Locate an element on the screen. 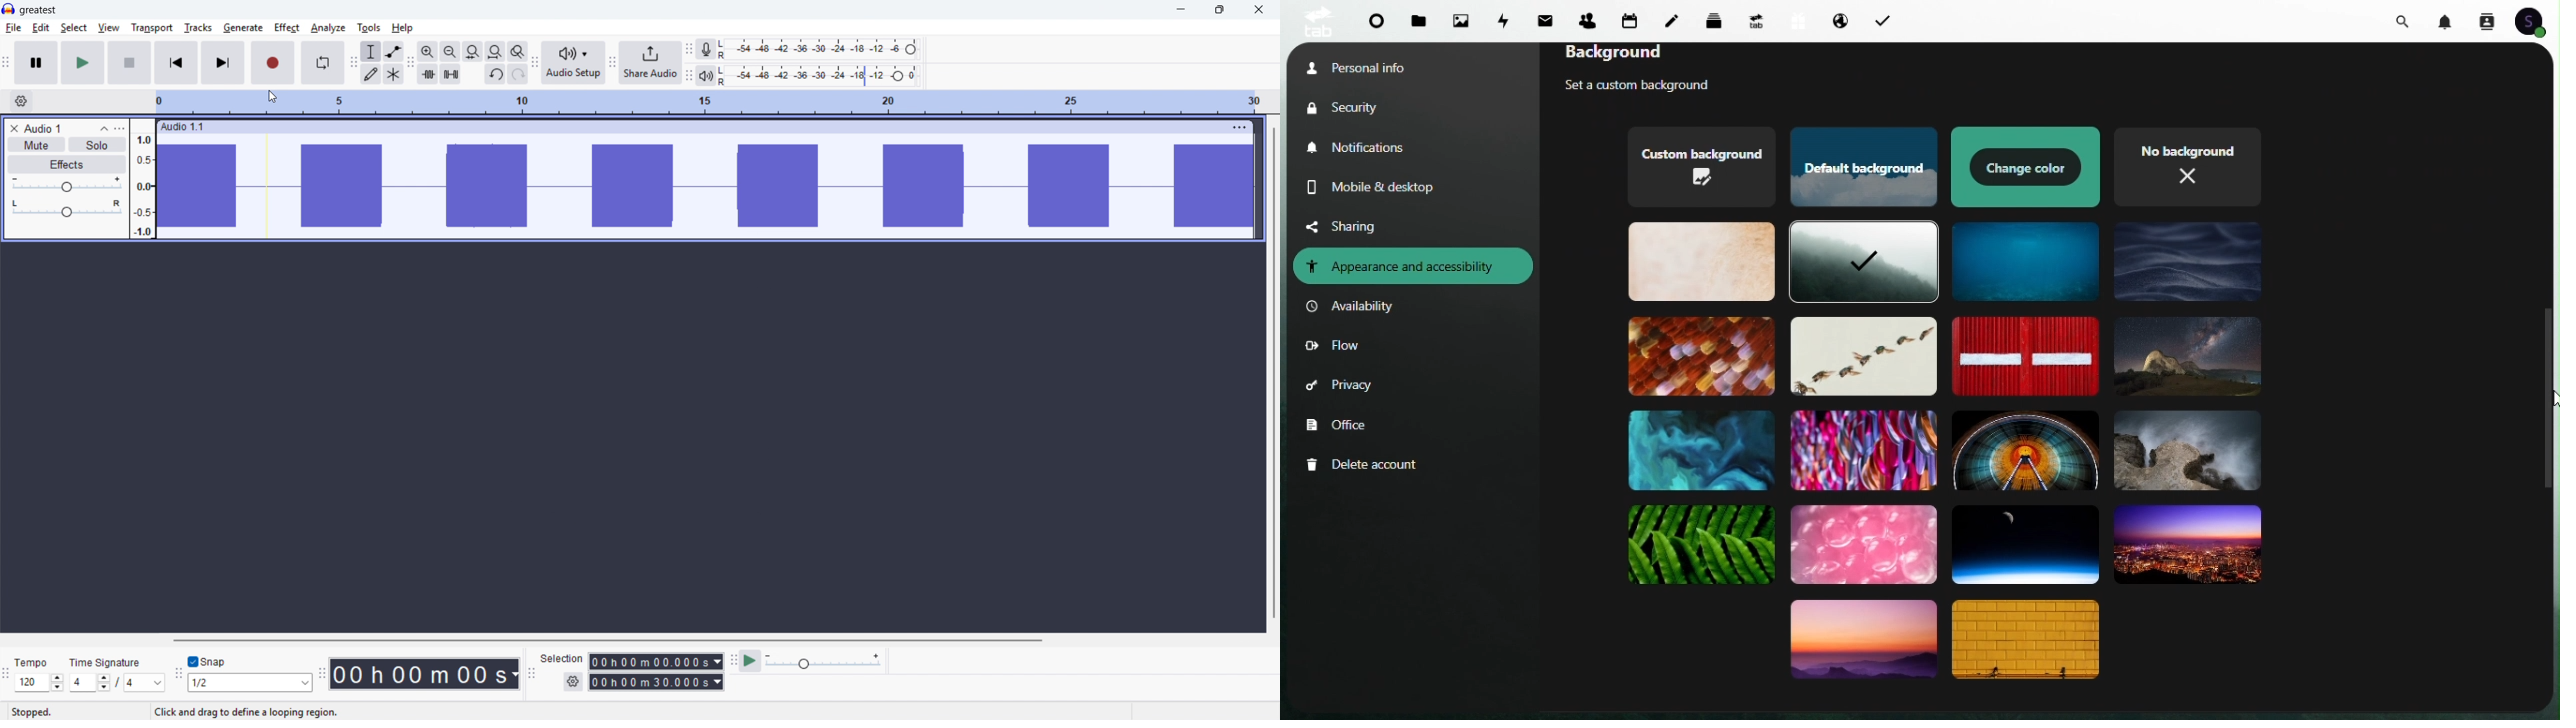  availability is located at coordinates (1355, 307).